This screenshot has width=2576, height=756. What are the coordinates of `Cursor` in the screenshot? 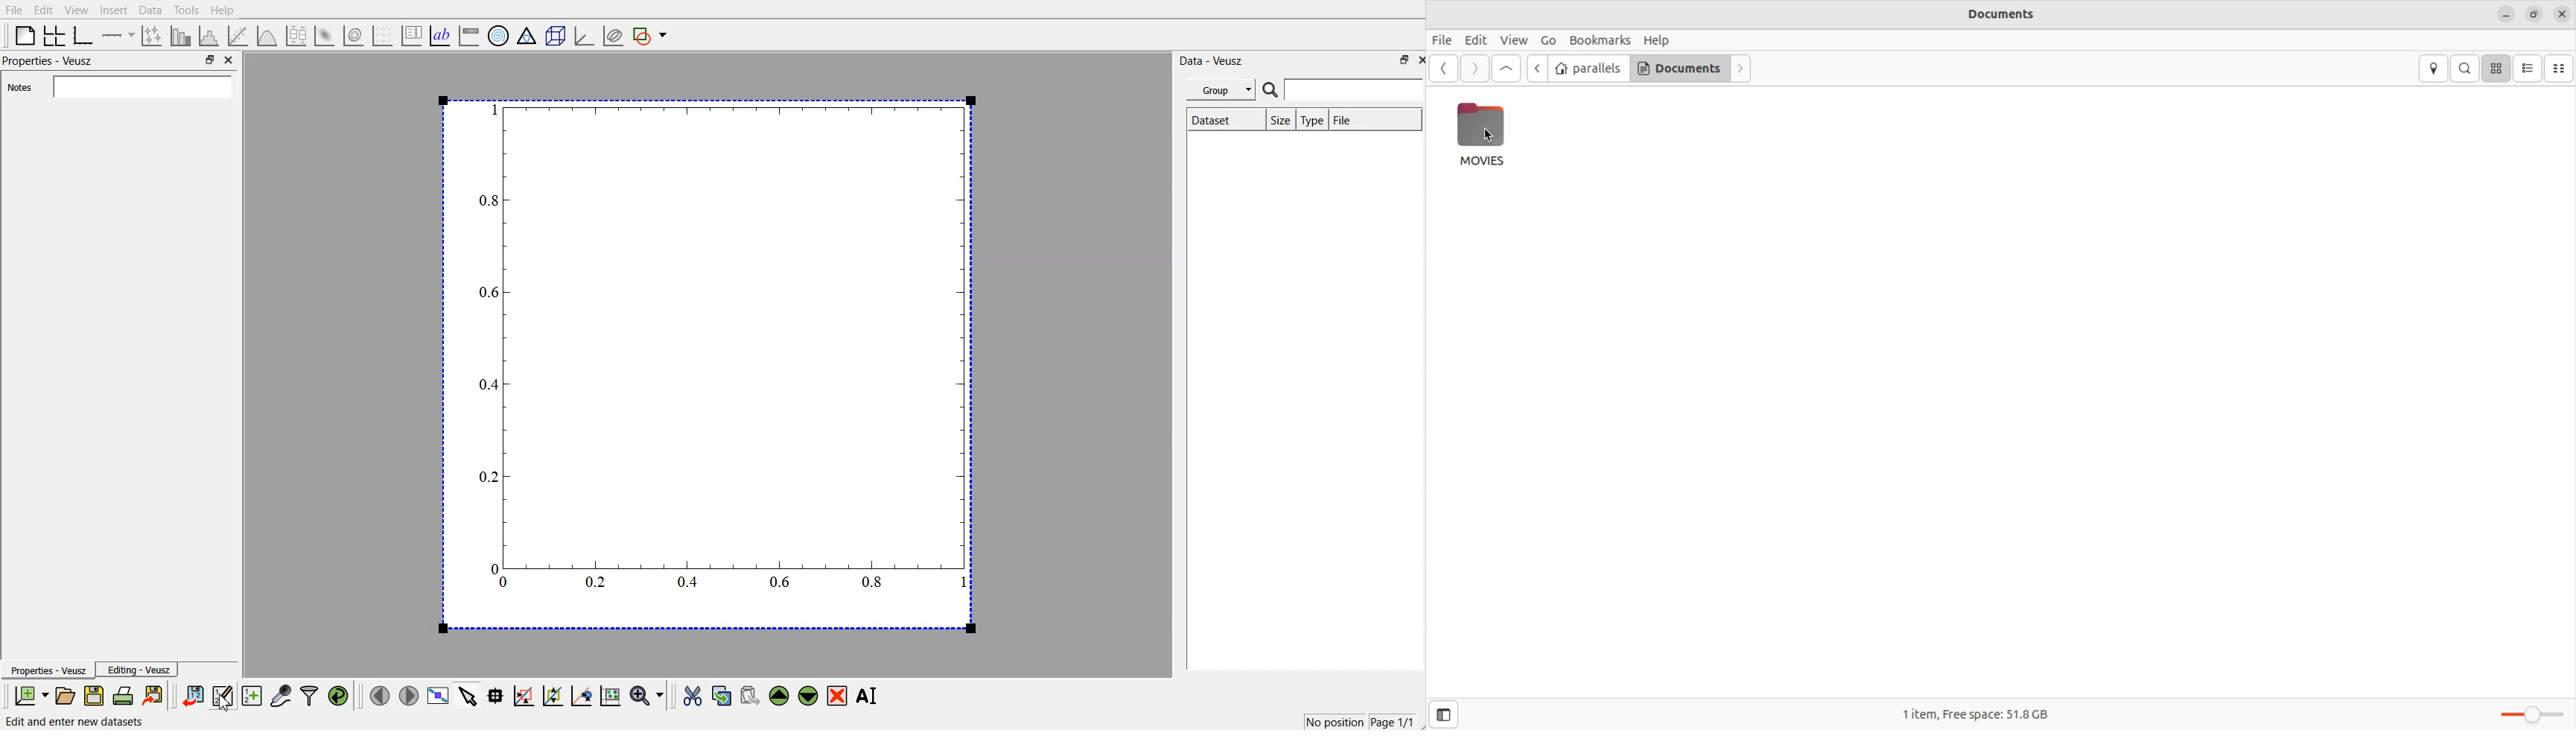 It's located at (1488, 139).